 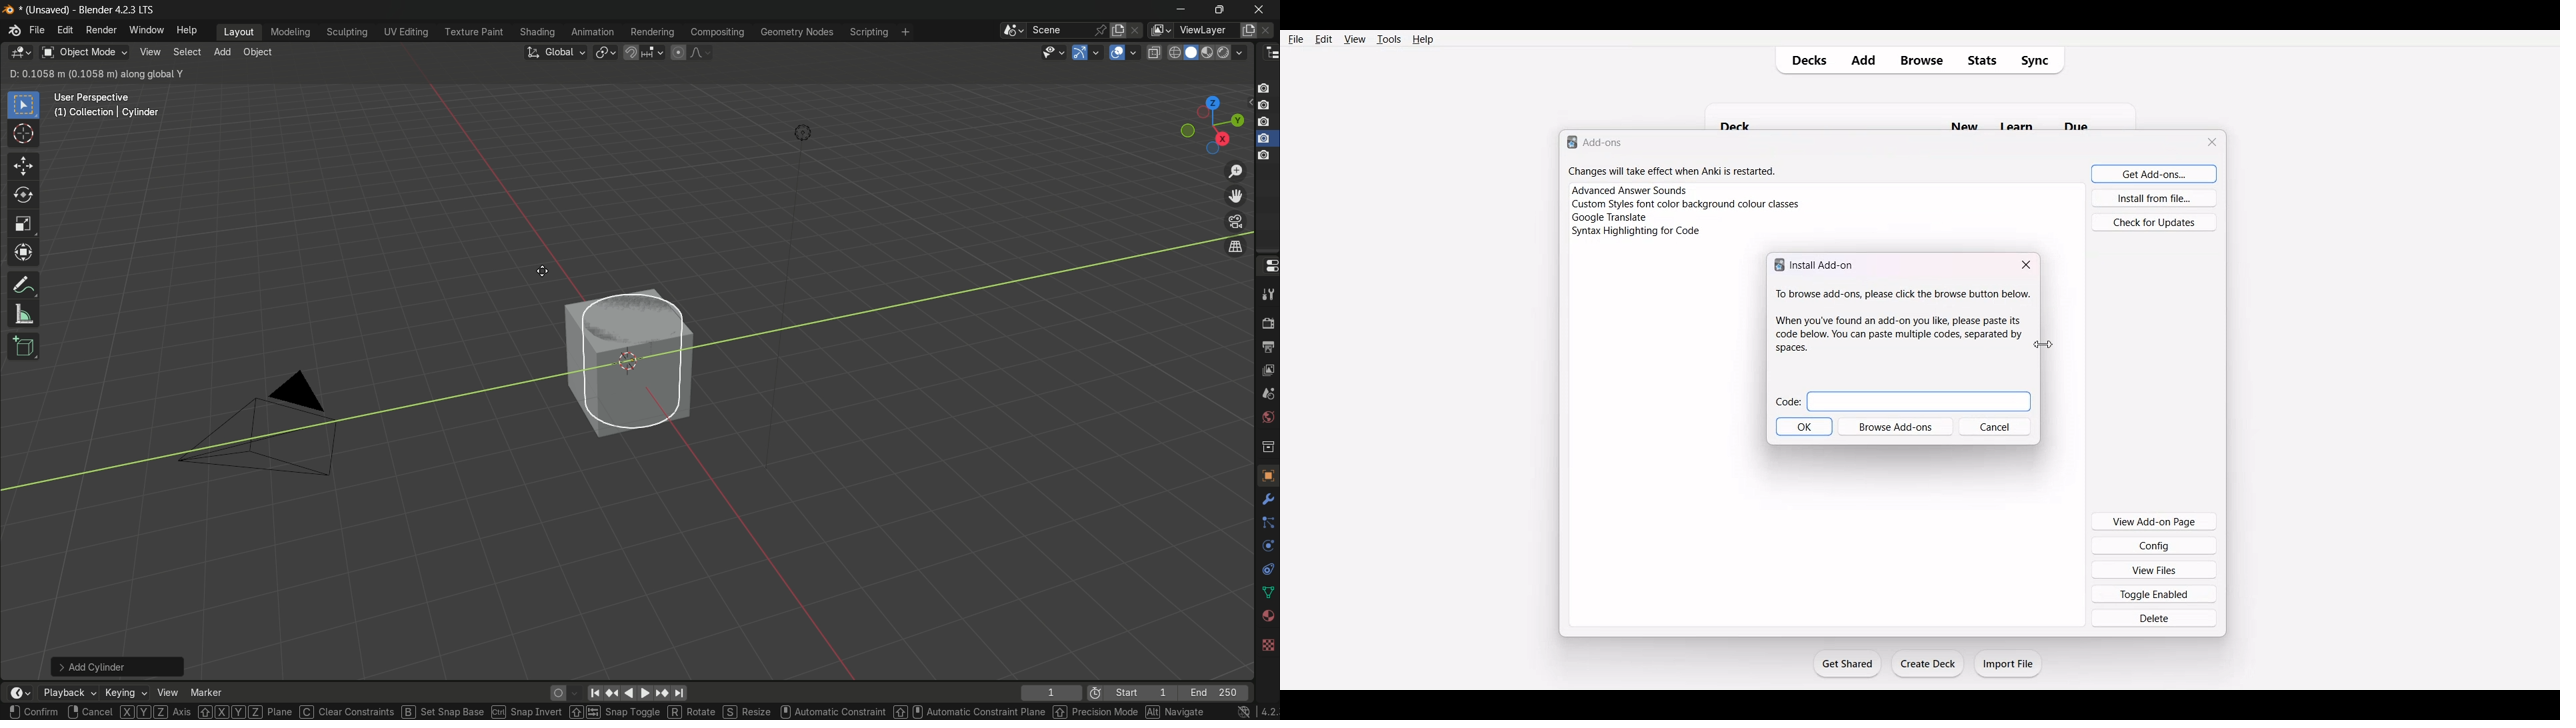 What do you see at coordinates (1079, 52) in the screenshot?
I see `show gizmo` at bounding box center [1079, 52].